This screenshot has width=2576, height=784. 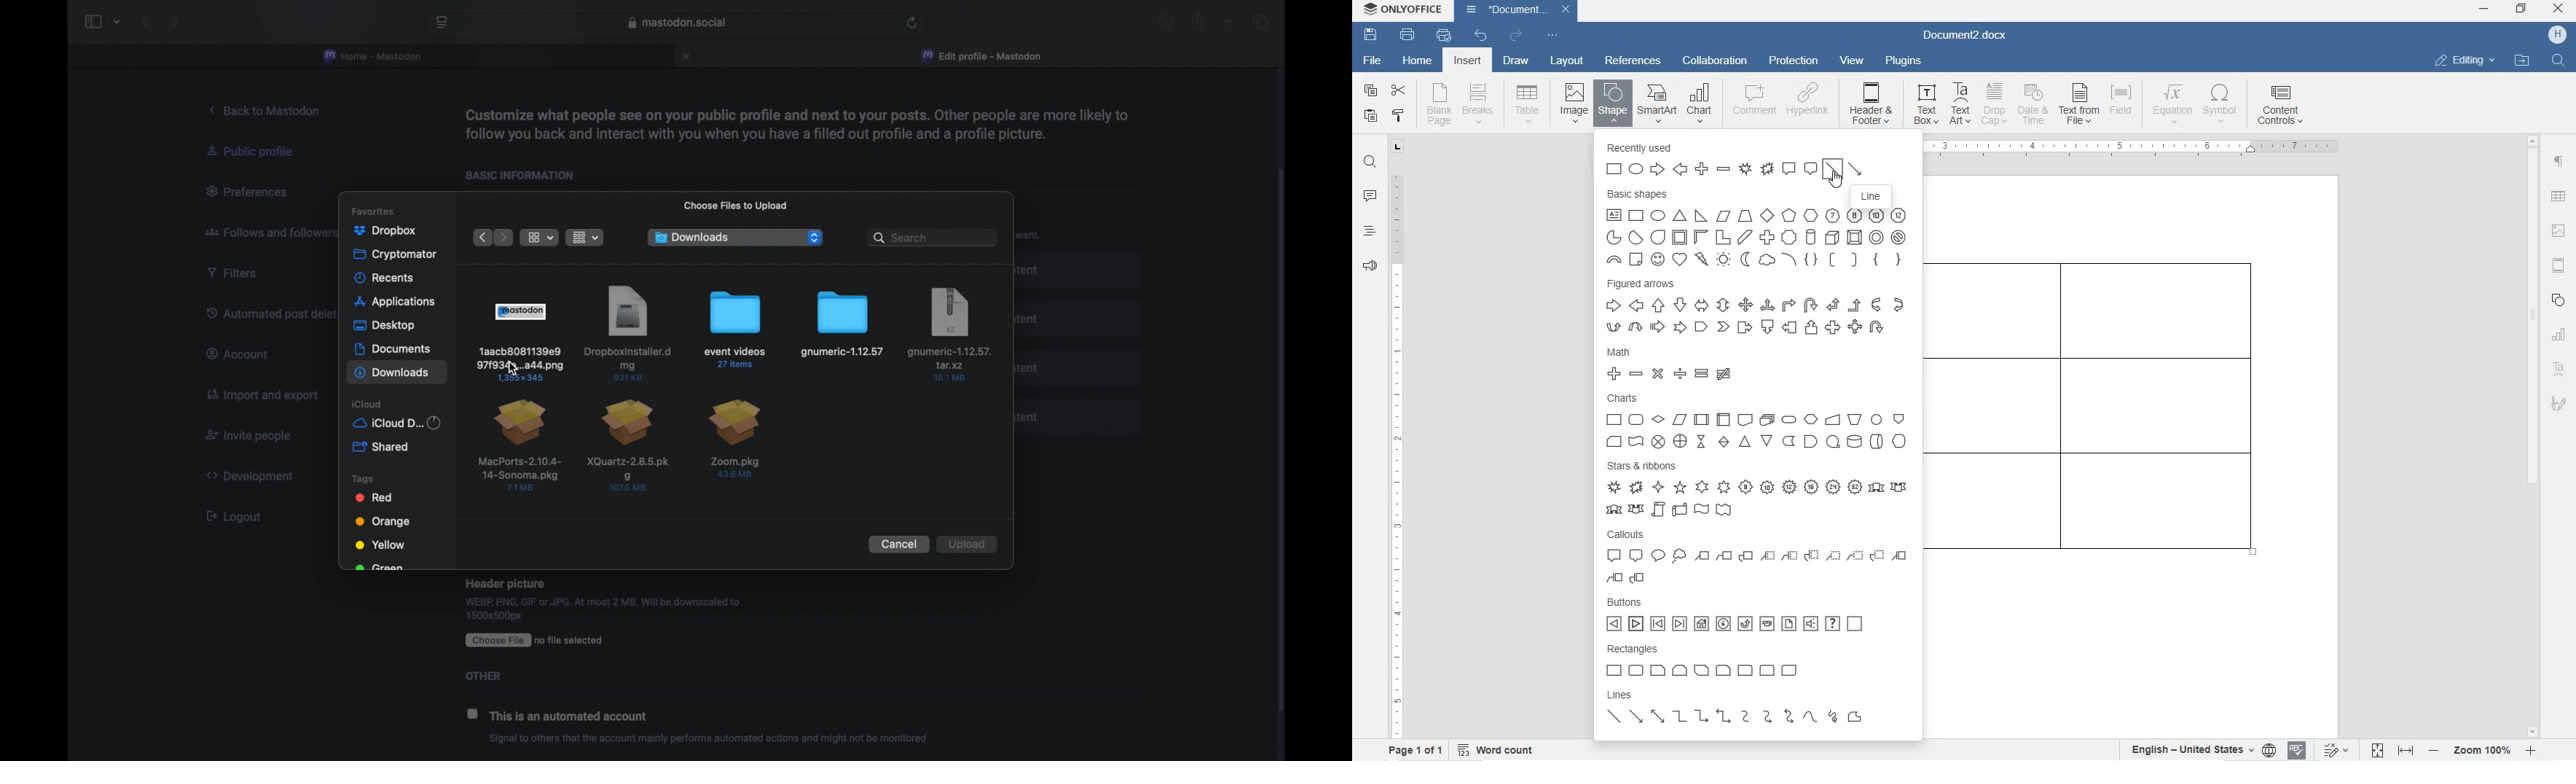 I want to click on undo, so click(x=1480, y=36).